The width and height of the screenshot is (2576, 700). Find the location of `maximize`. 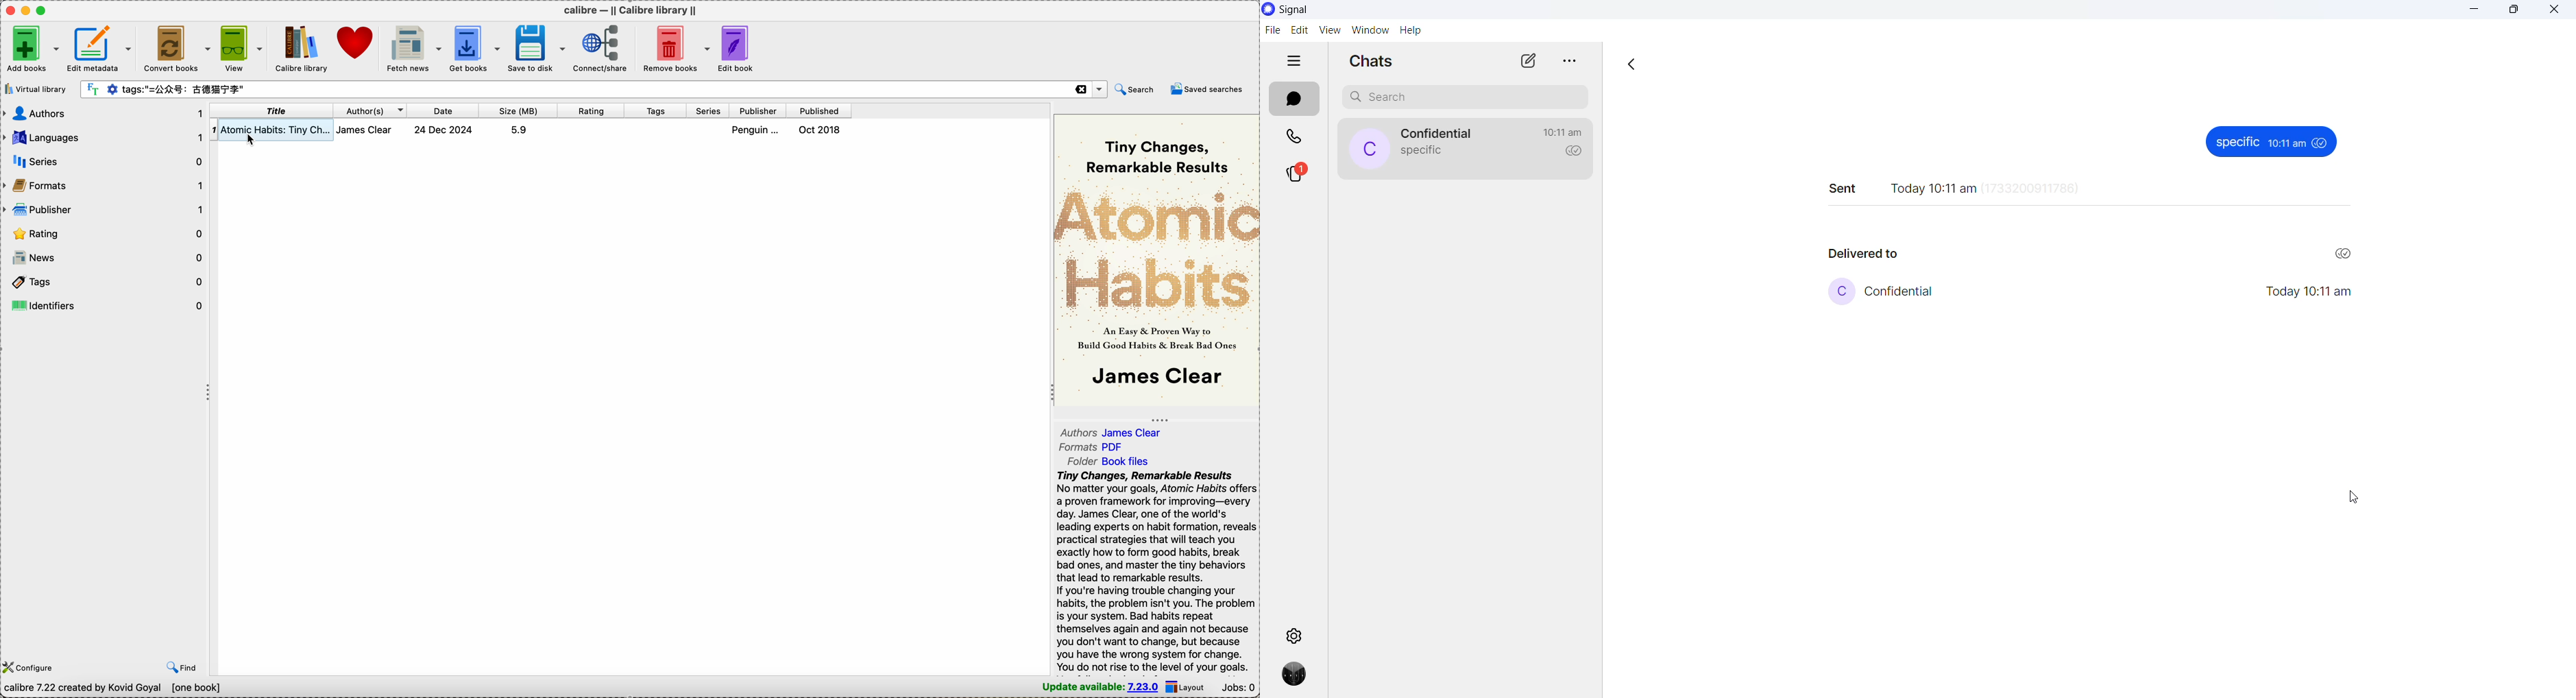

maximize is located at coordinates (42, 11).